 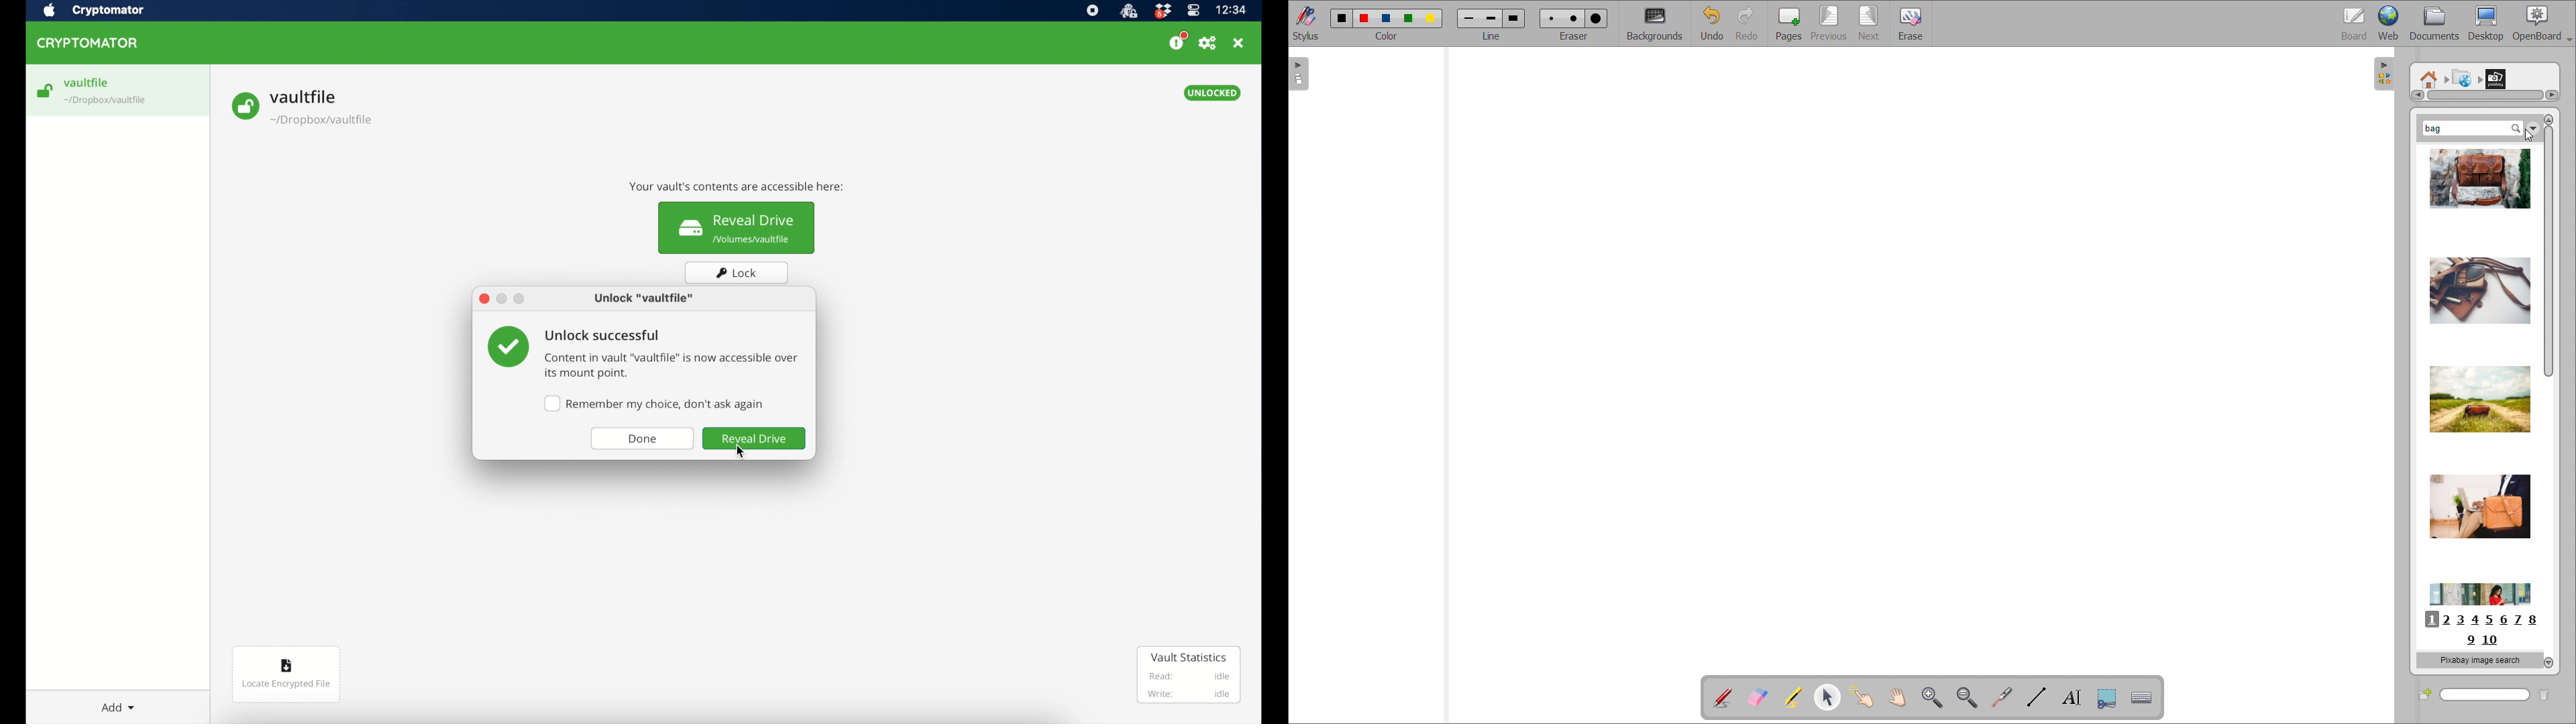 I want to click on unlock vault file, so click(x=645, y=298).